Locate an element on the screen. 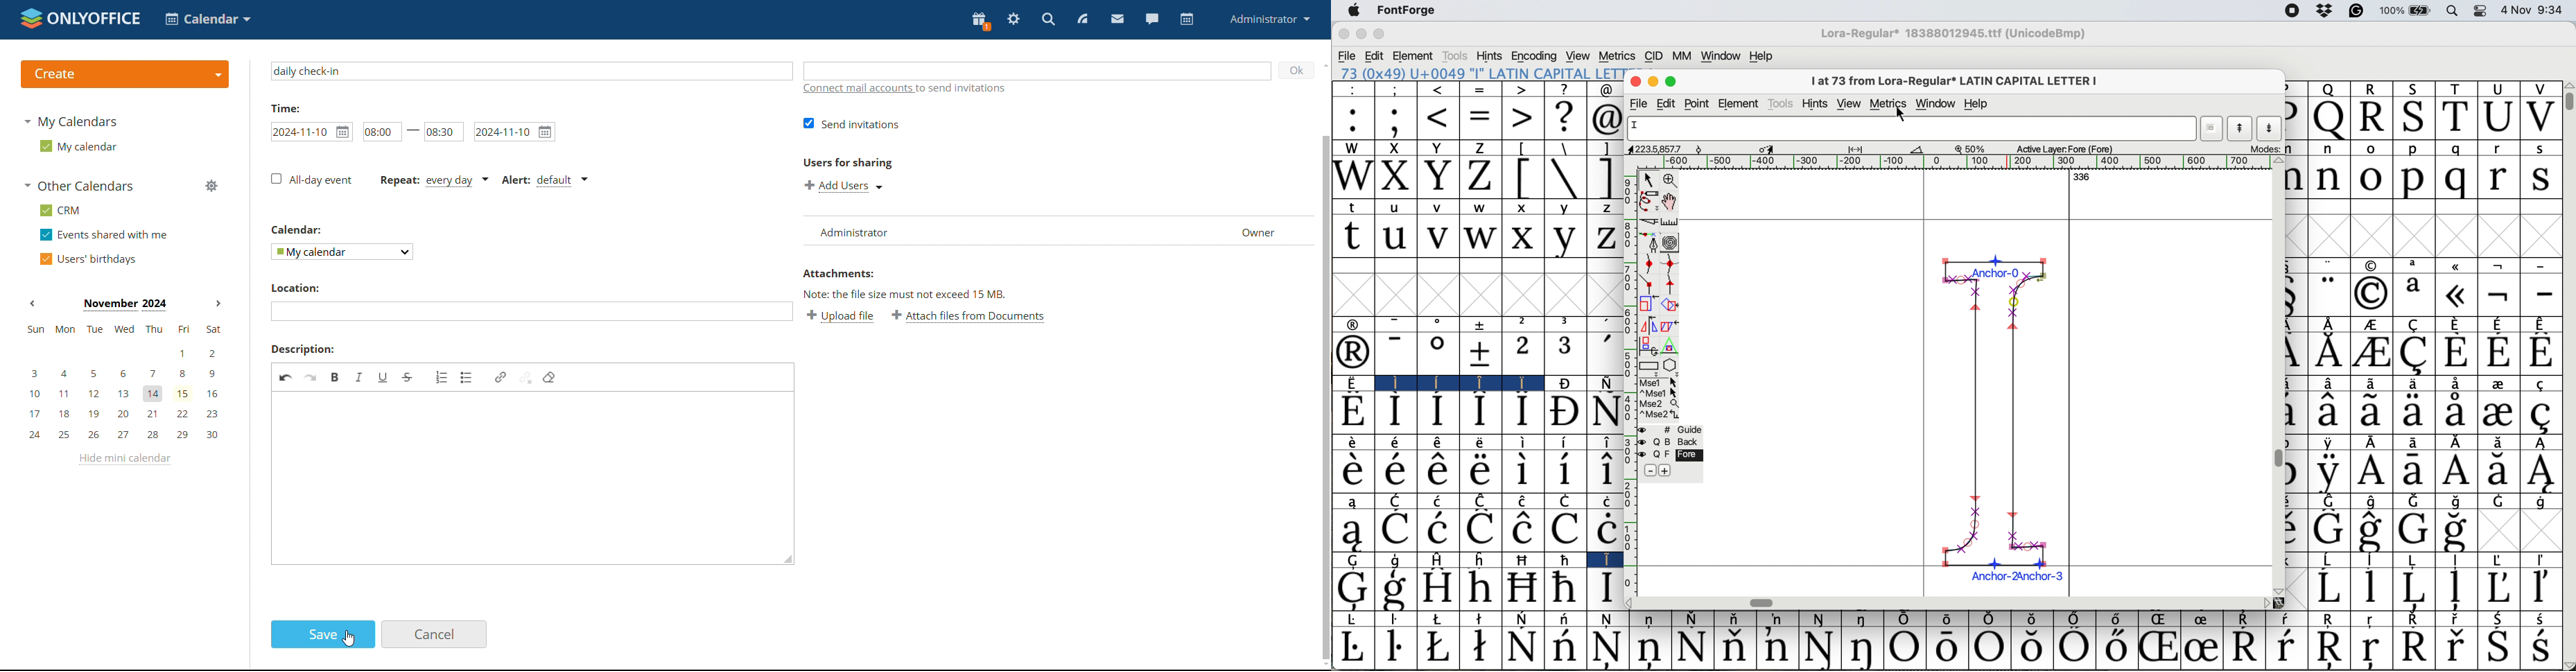 This screenshot has height=672, width=2576. horizontal scale is located at coordinates (1954, 162).